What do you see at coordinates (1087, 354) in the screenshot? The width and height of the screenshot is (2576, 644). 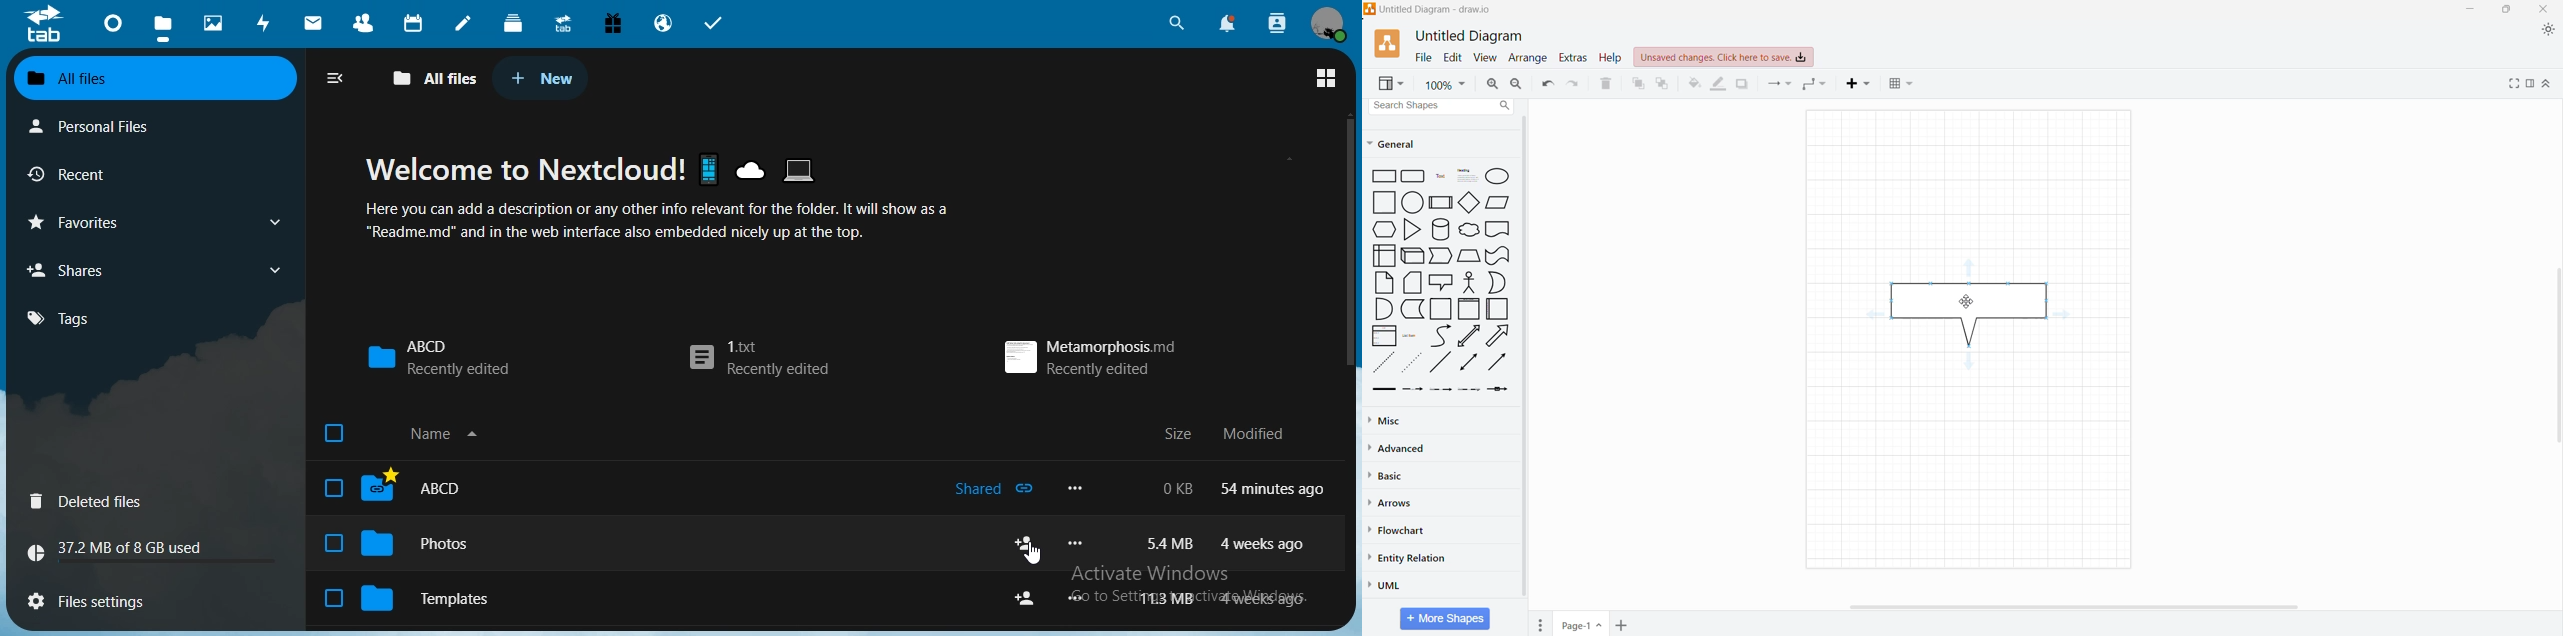 I see `metamorphosis.md` at bounding box center [1087, 354].